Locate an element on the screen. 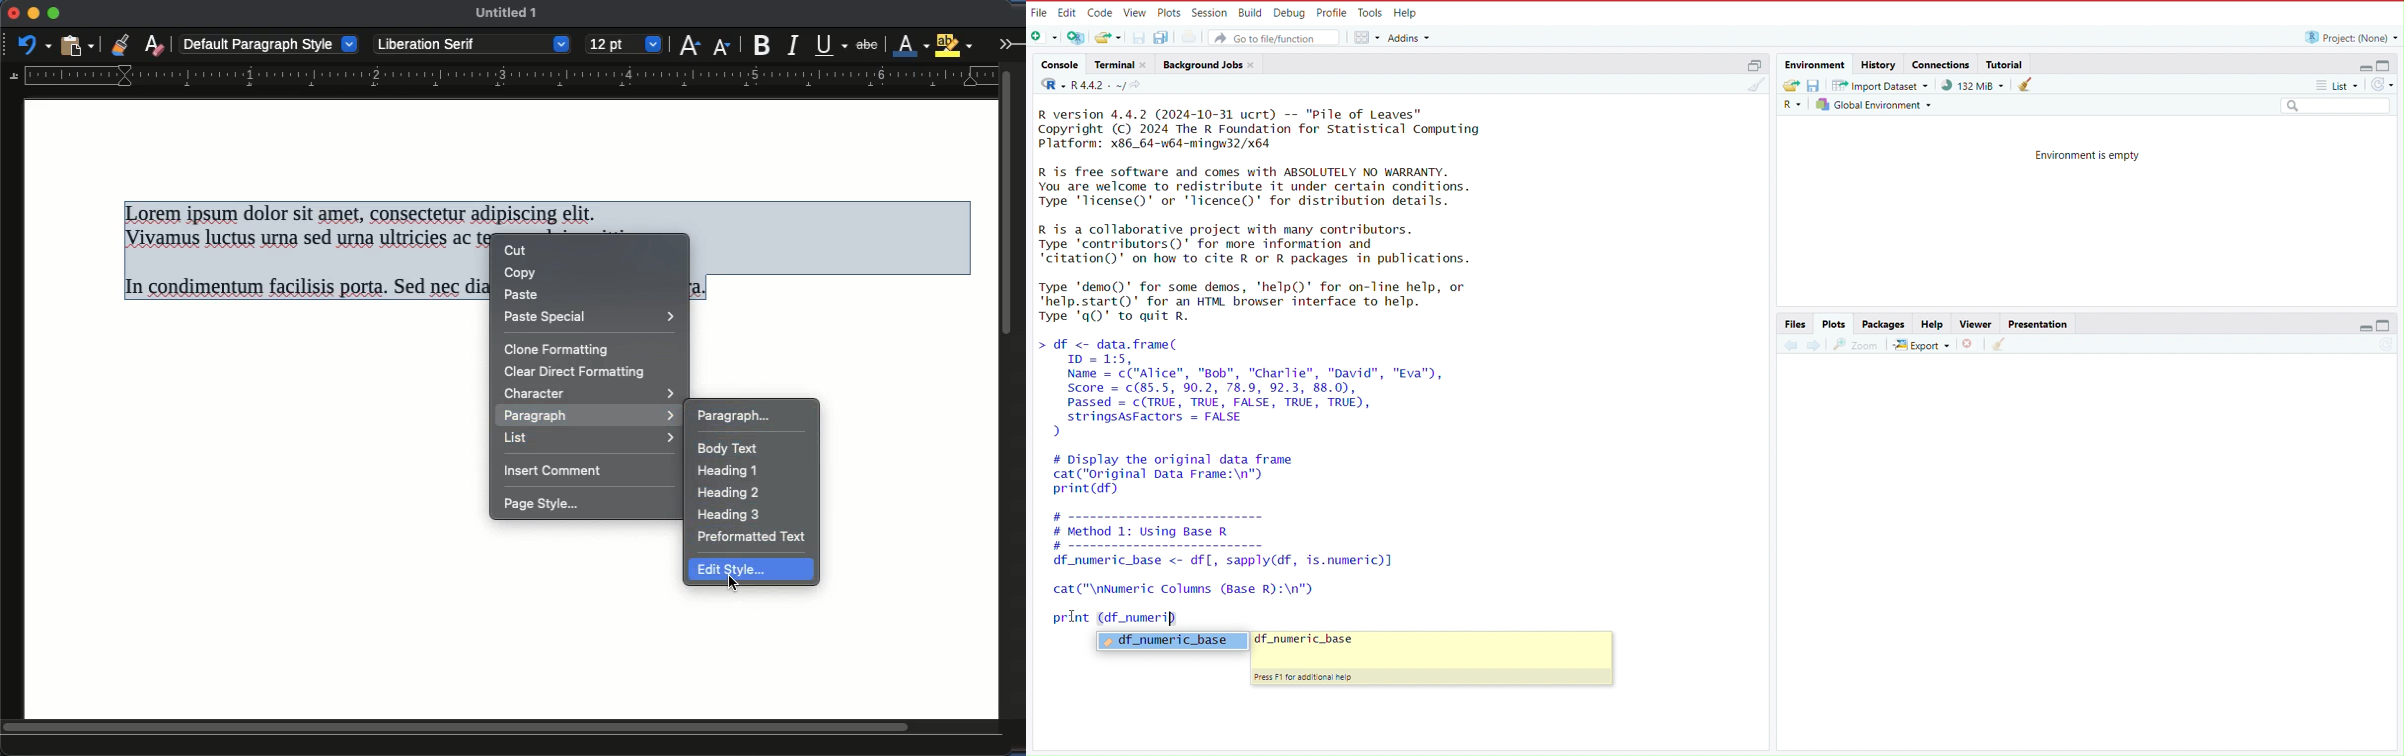  minimize is located at coordinates (2364, 326).